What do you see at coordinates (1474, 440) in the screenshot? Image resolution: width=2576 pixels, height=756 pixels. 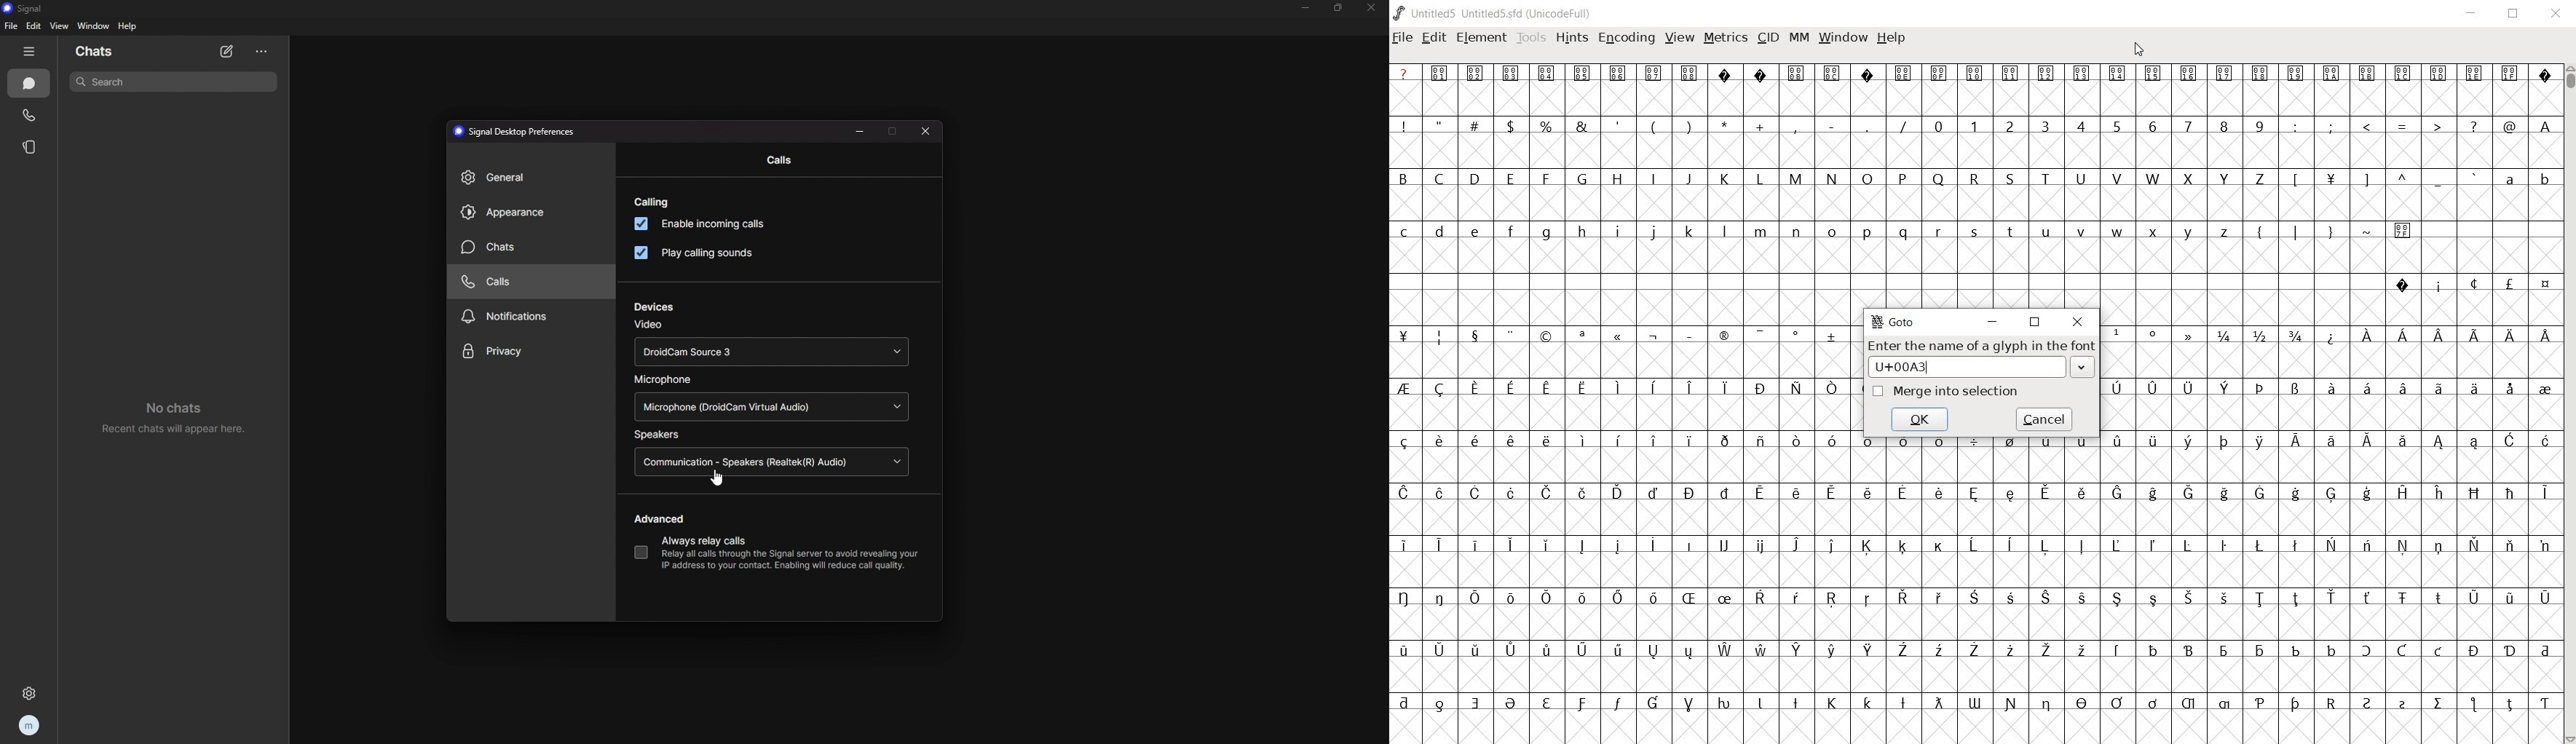 I see `Symbol` at bounding box center [1474, 440].